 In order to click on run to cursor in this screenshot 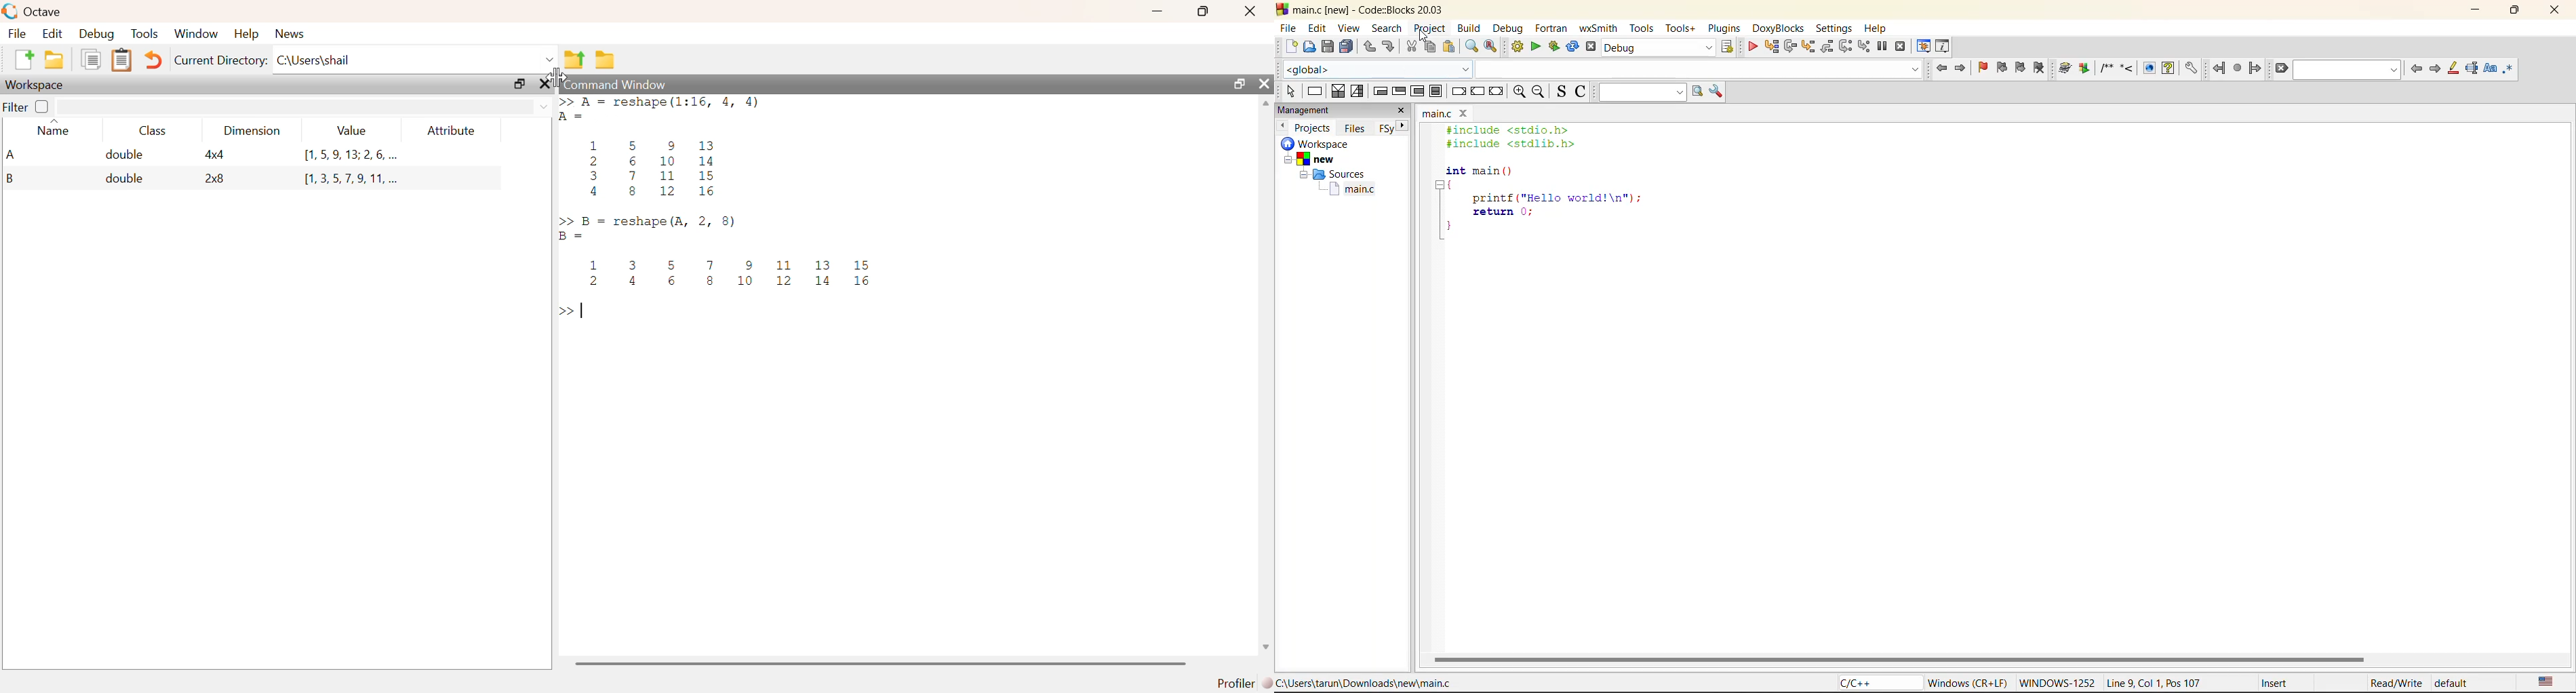, I will do `click(1771, 45)`.